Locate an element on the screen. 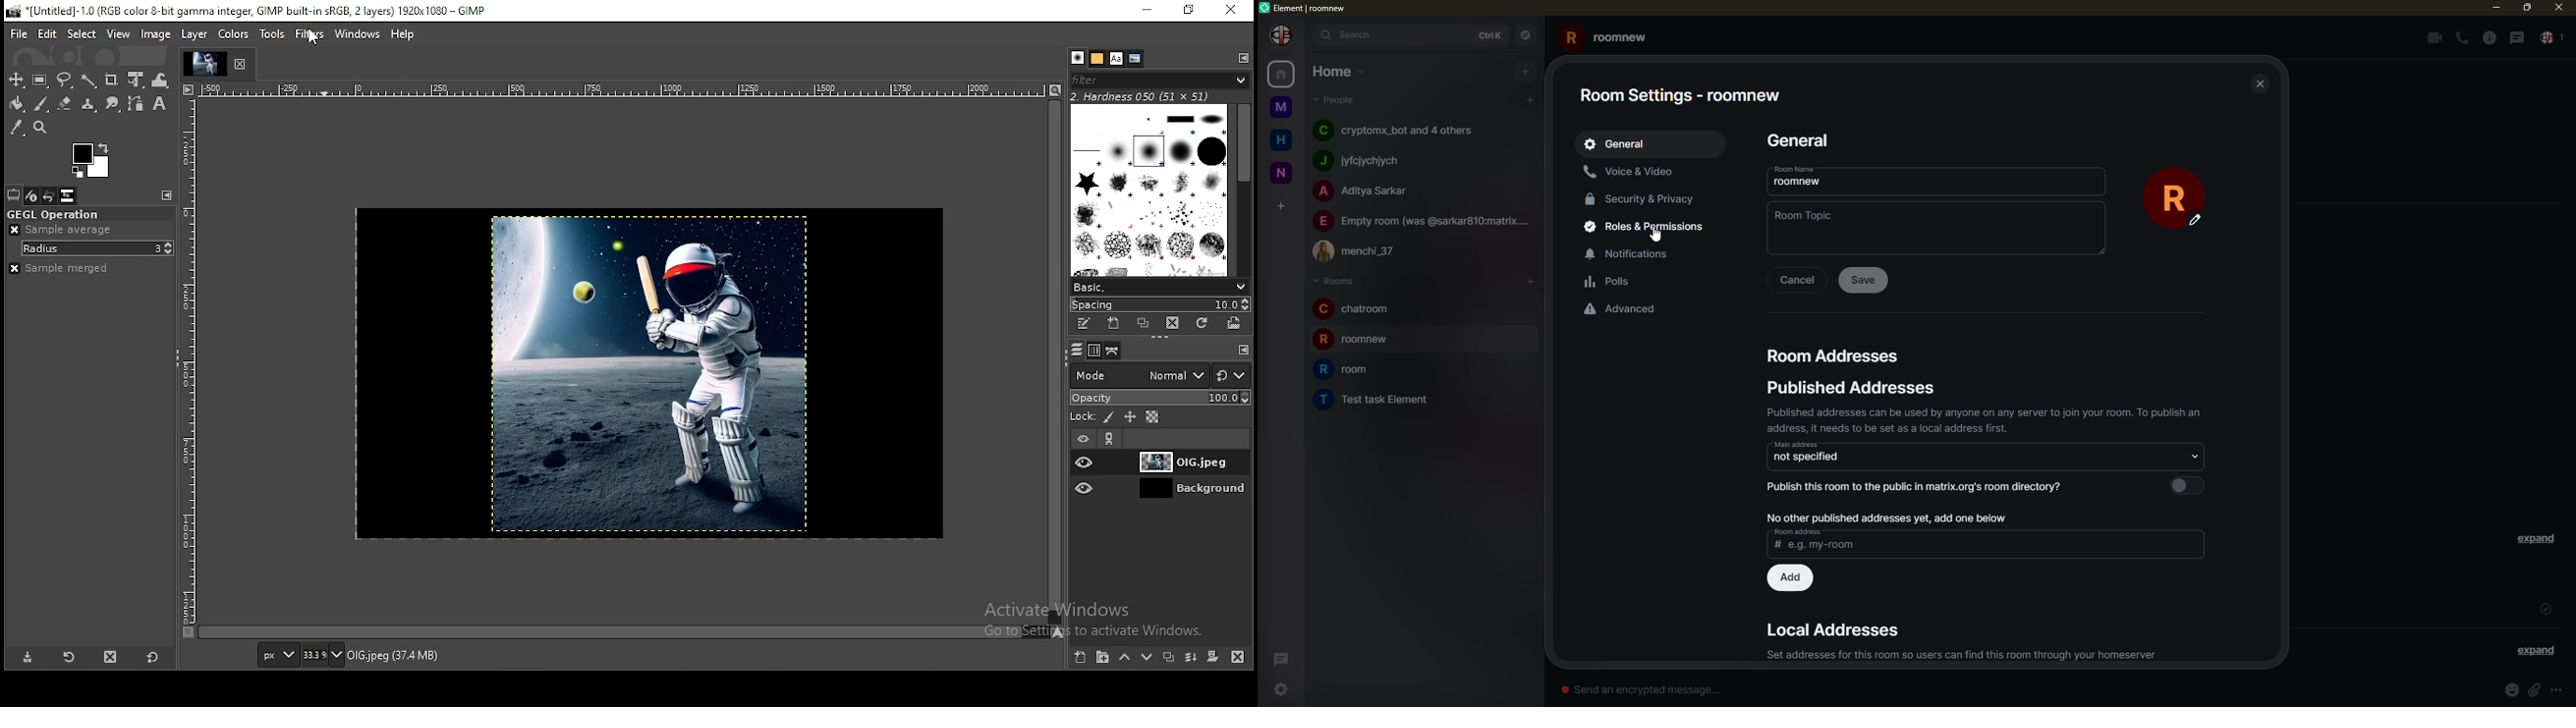 The width and height of the screenshot is (2576, 728). geeral is located at coordinates (1617, 144).